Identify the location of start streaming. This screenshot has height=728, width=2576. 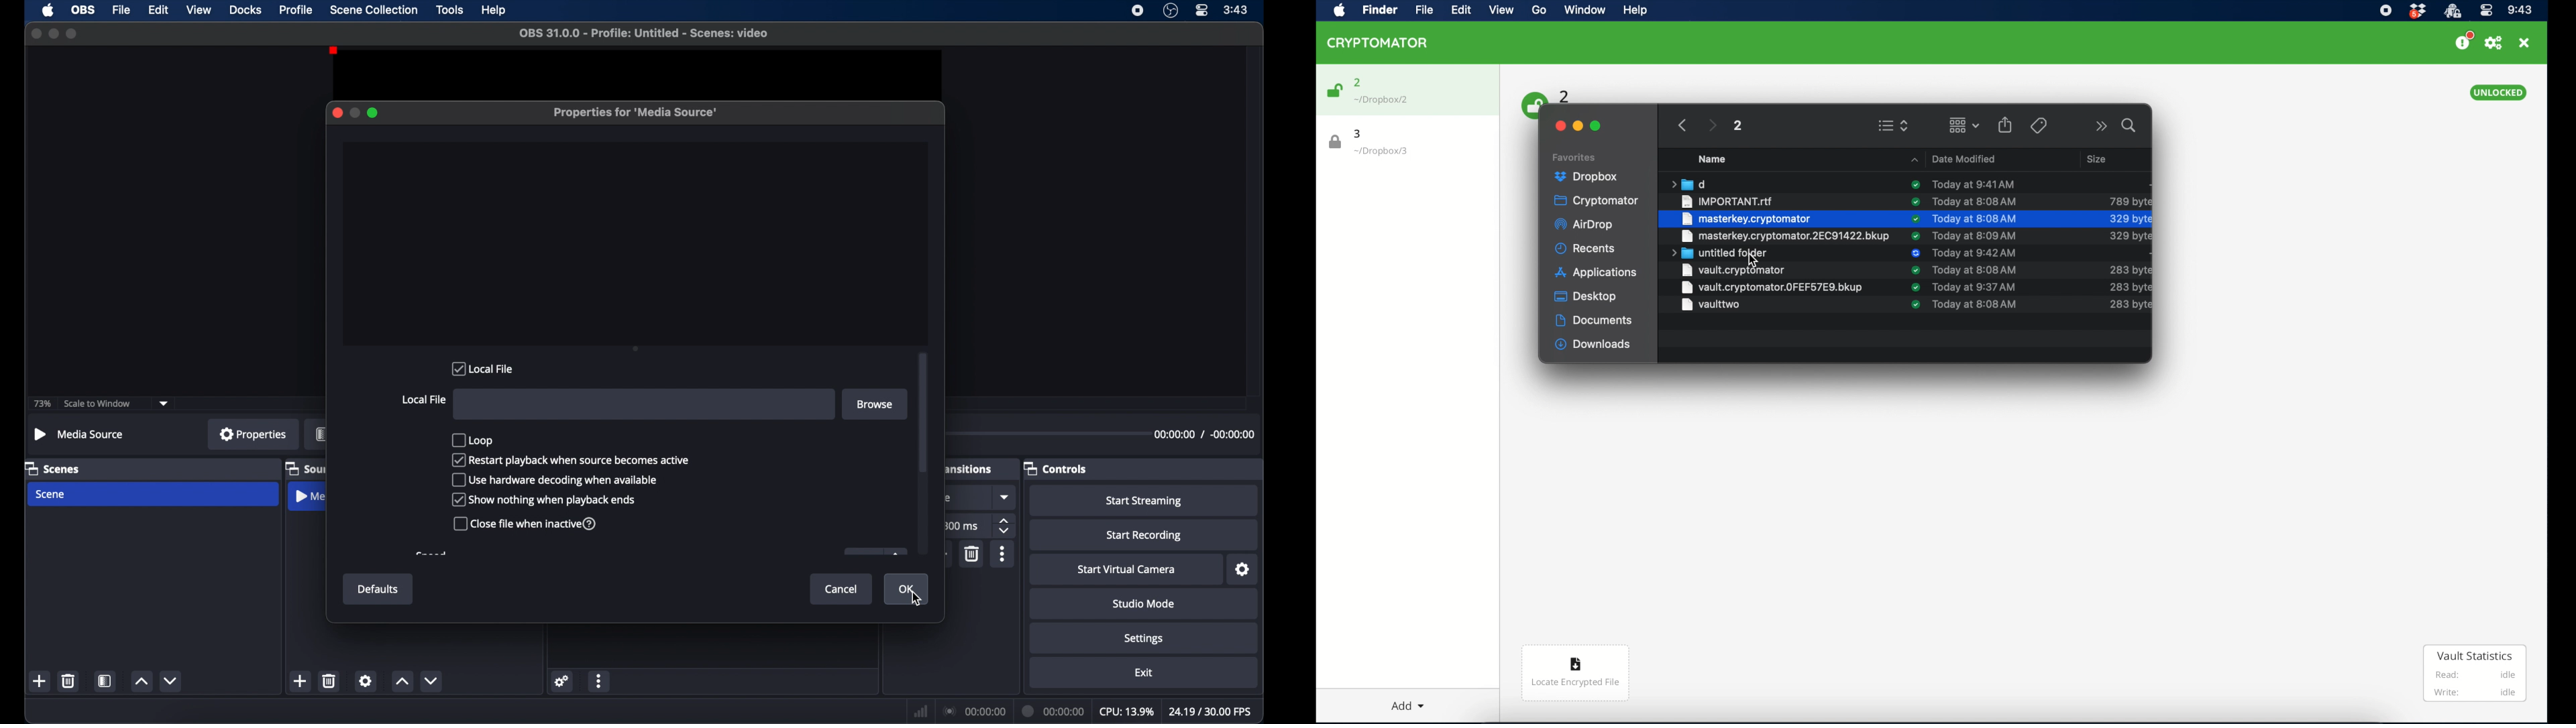
(1144, 501).